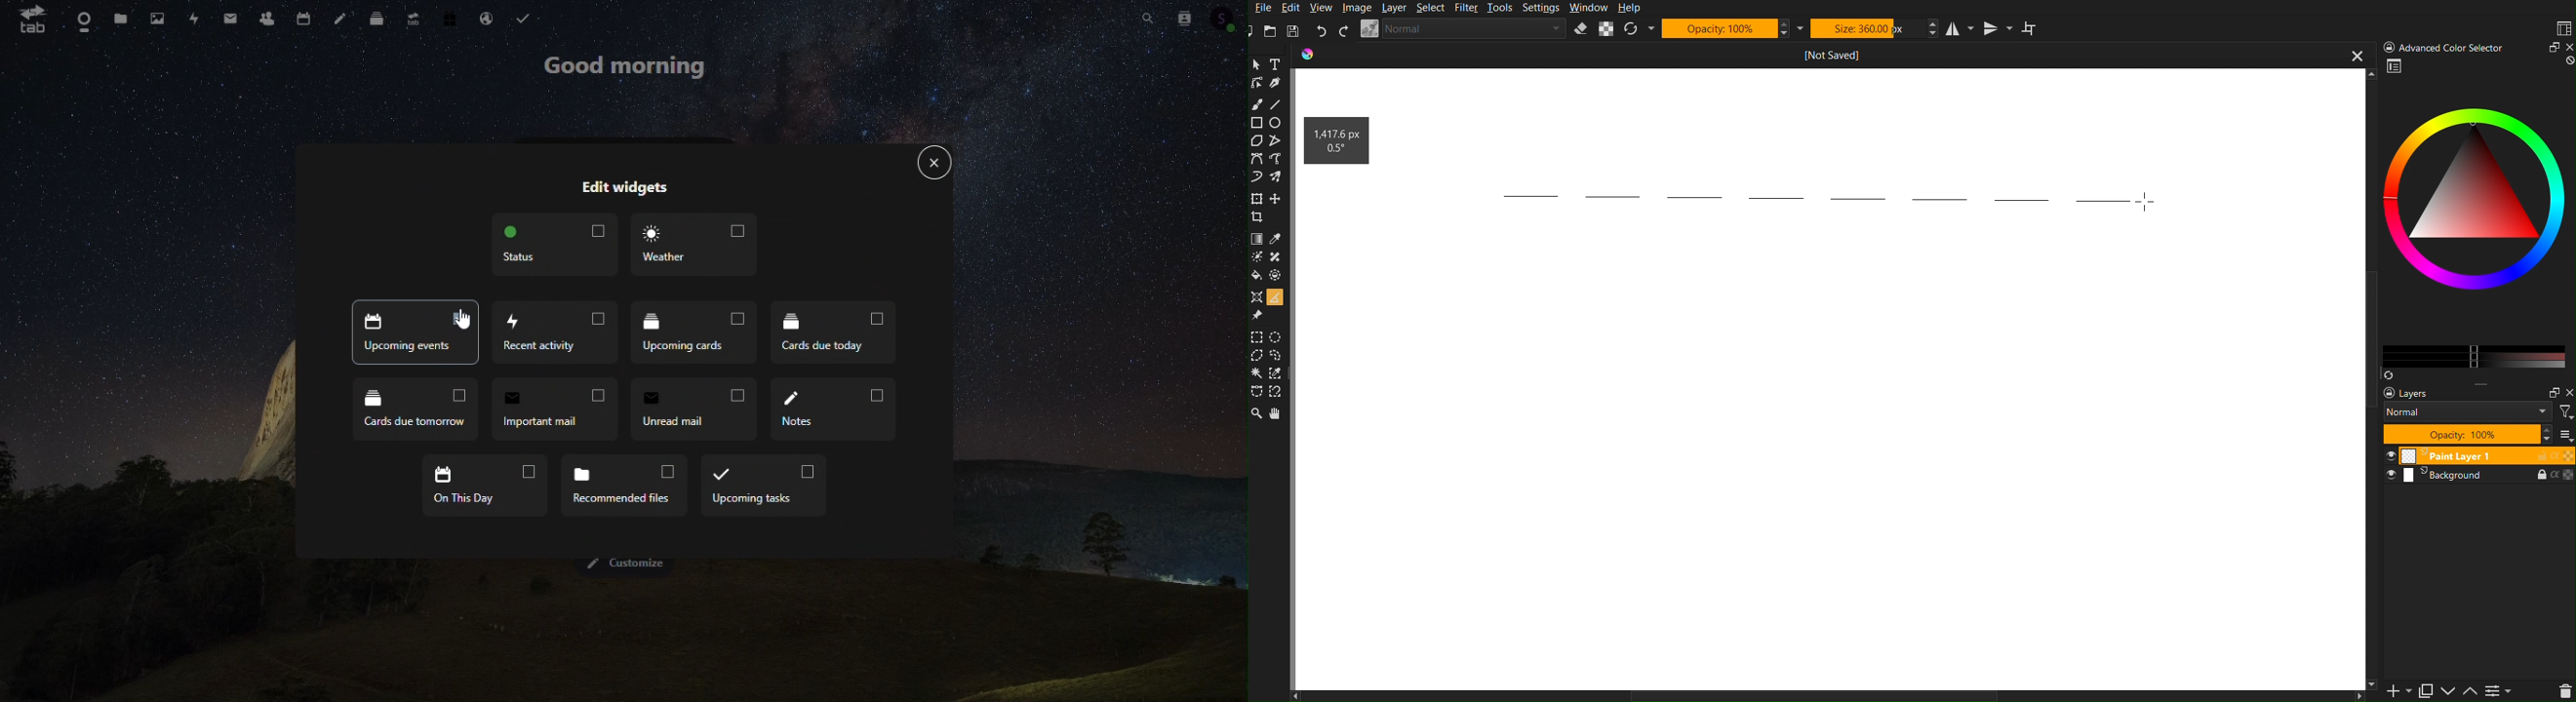 The image size is (2576, 728). I want to click on Advanced Color Selector, so click(2476, 46).